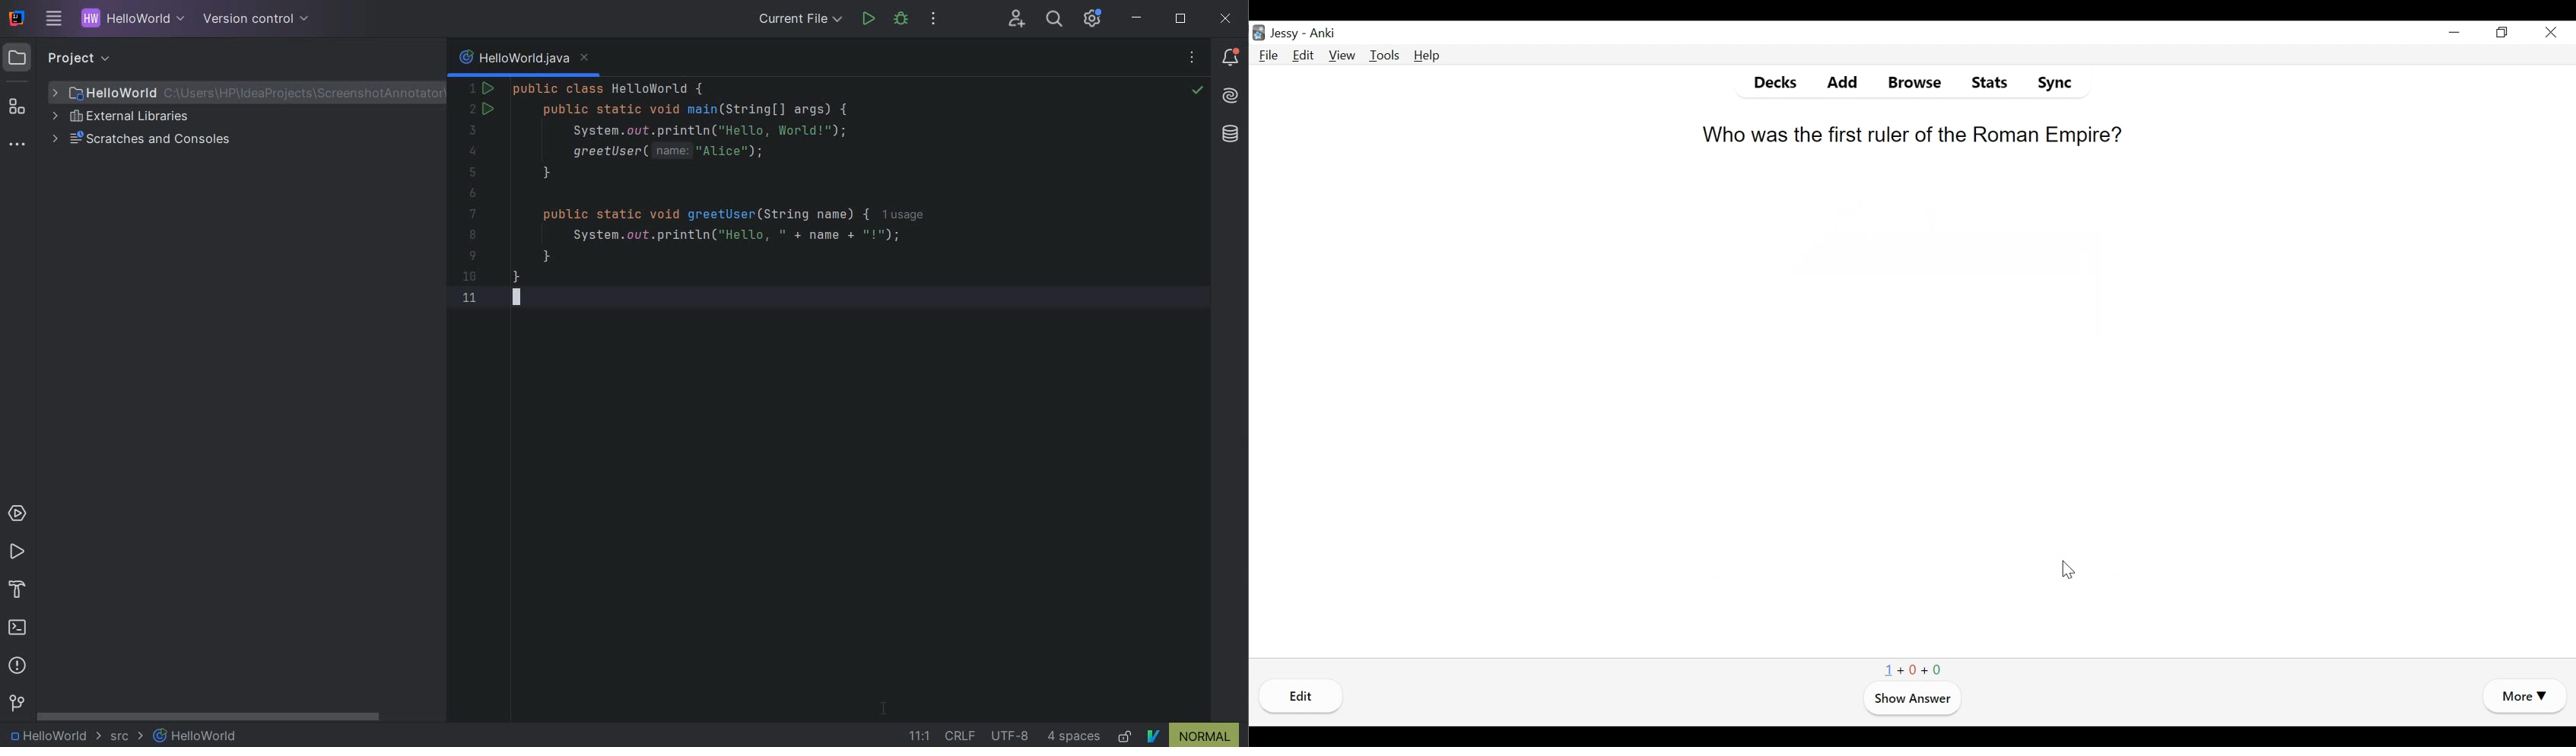  Describe the element at coordinates (2524, 698) in the screenshot. I see `More Options` at that location.